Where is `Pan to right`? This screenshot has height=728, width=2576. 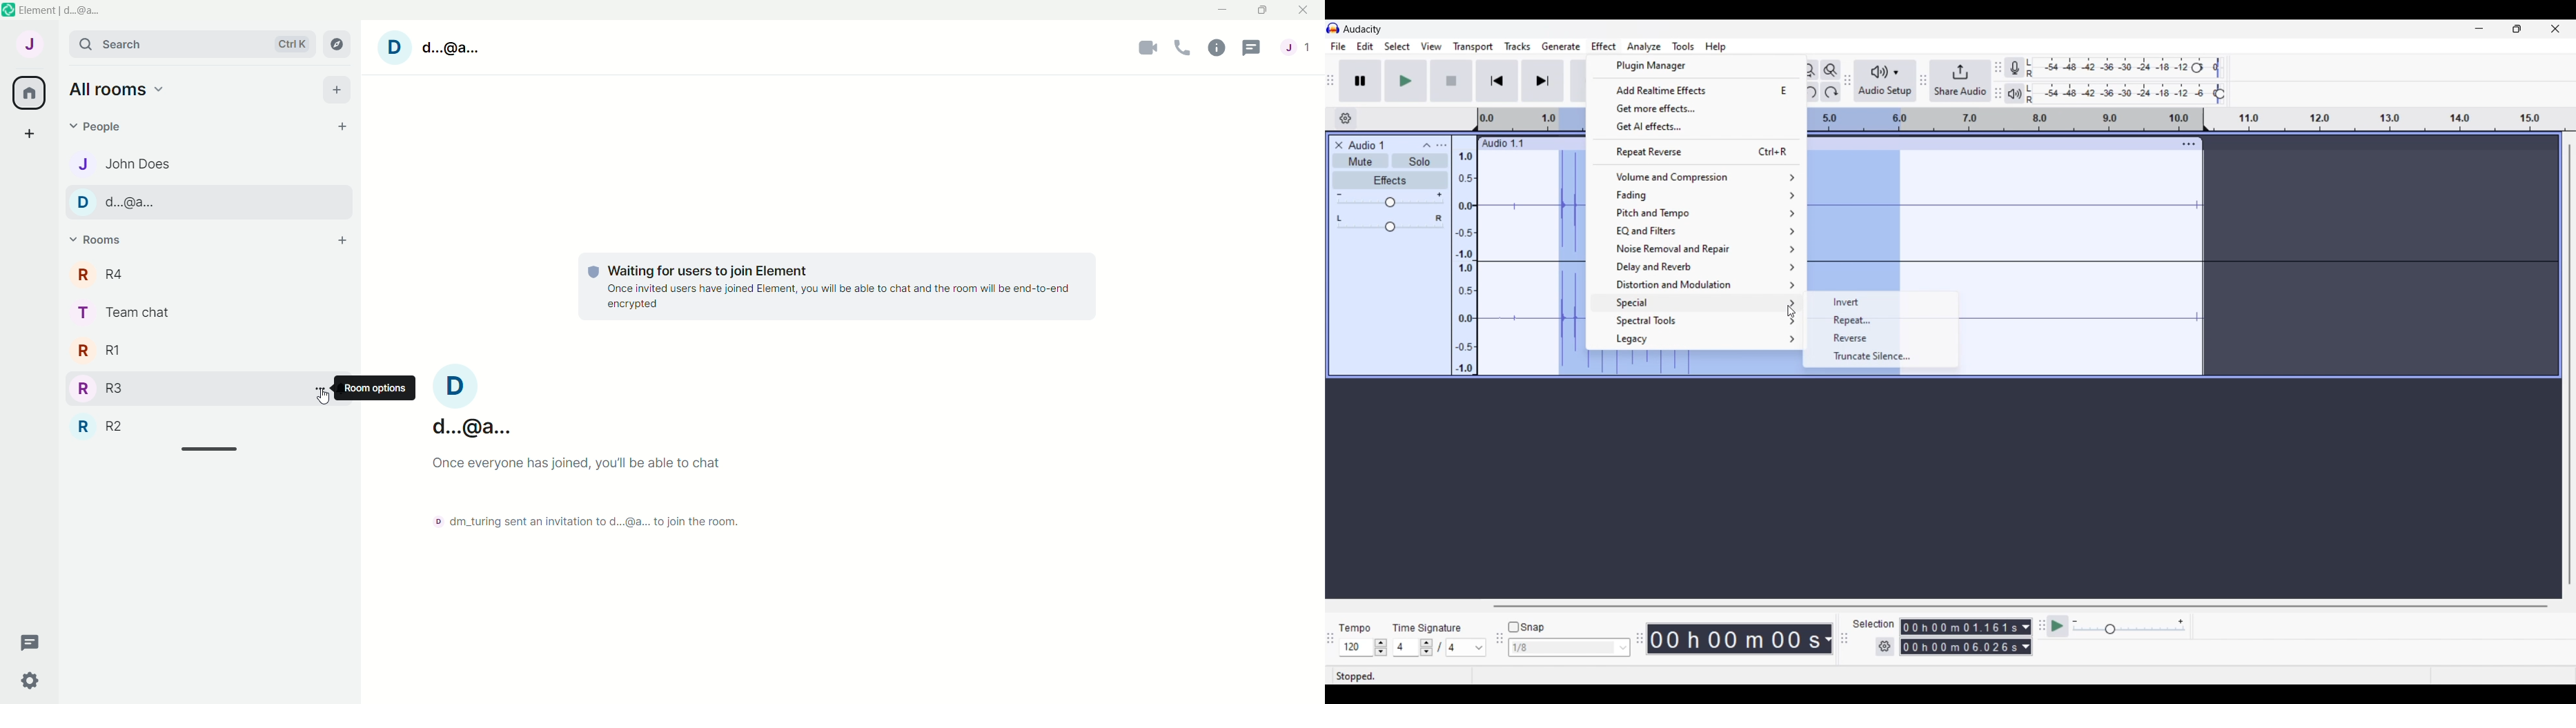
Pan to right is located at coordinates (1439, 218).